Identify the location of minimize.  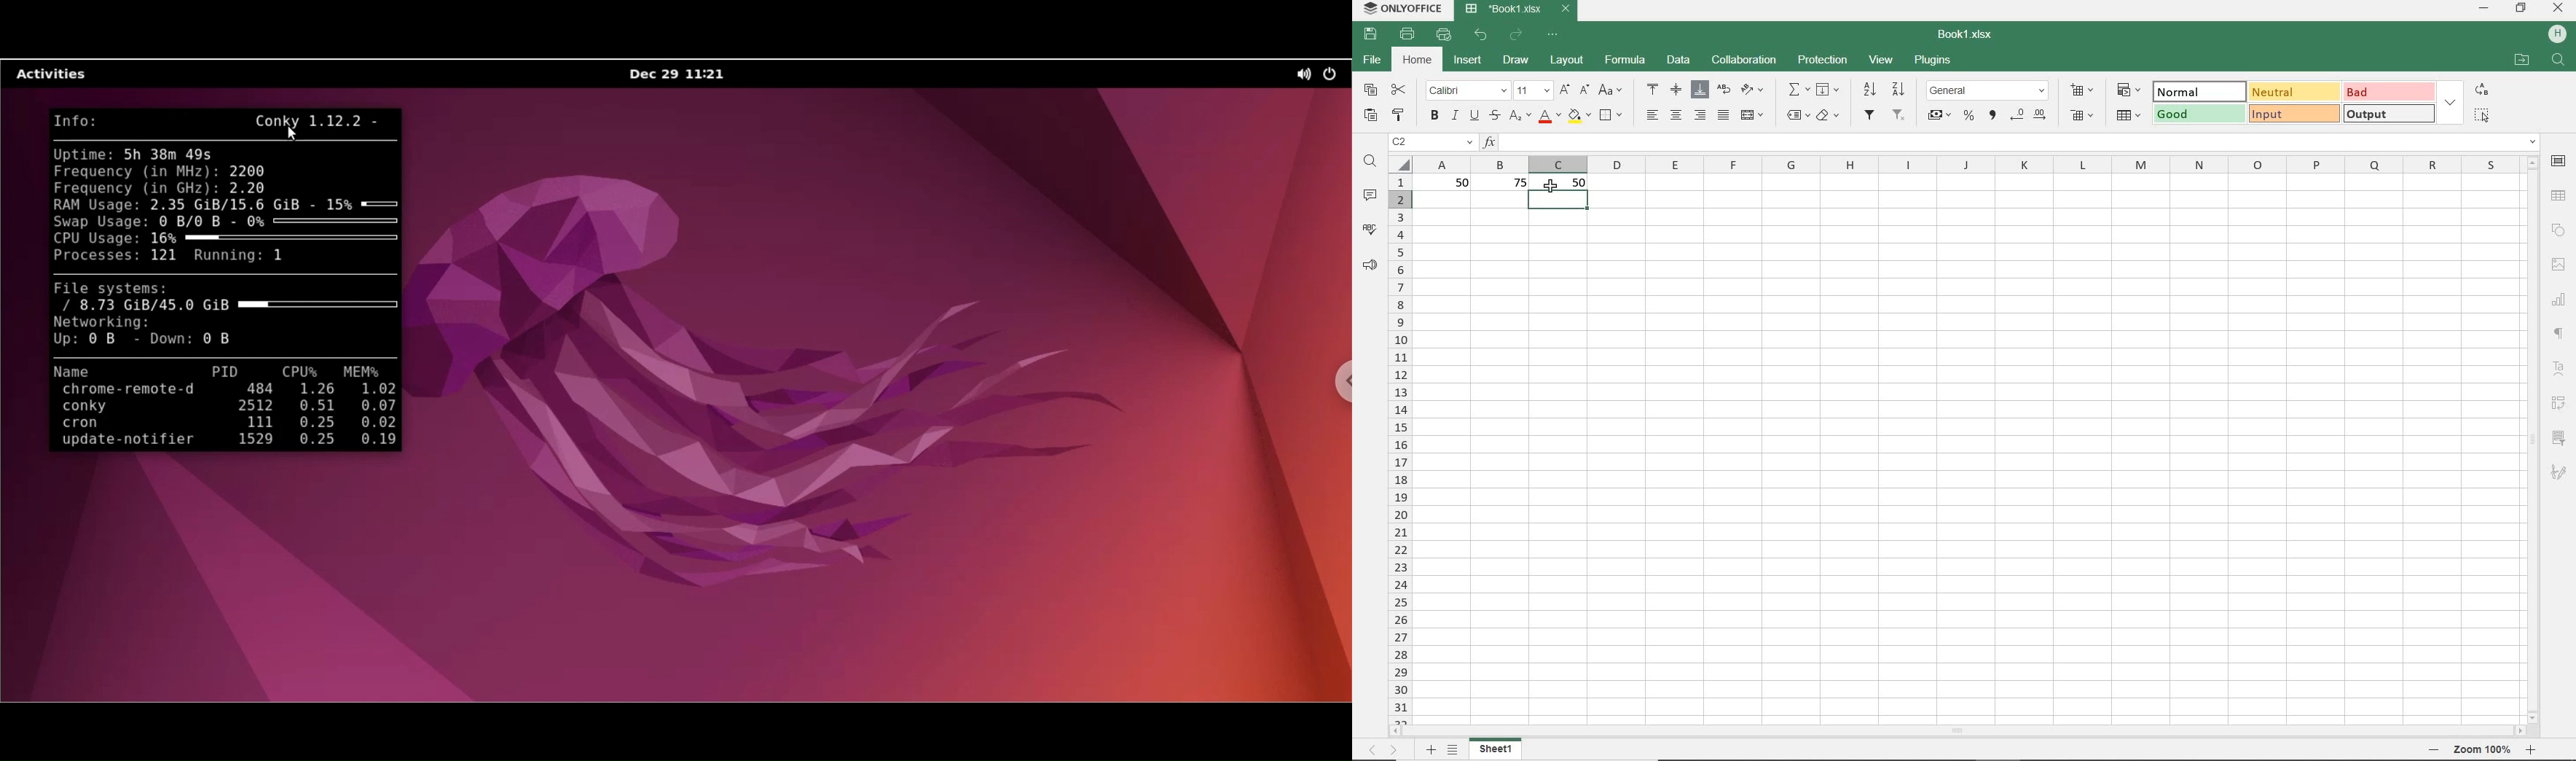
(2485, 9).